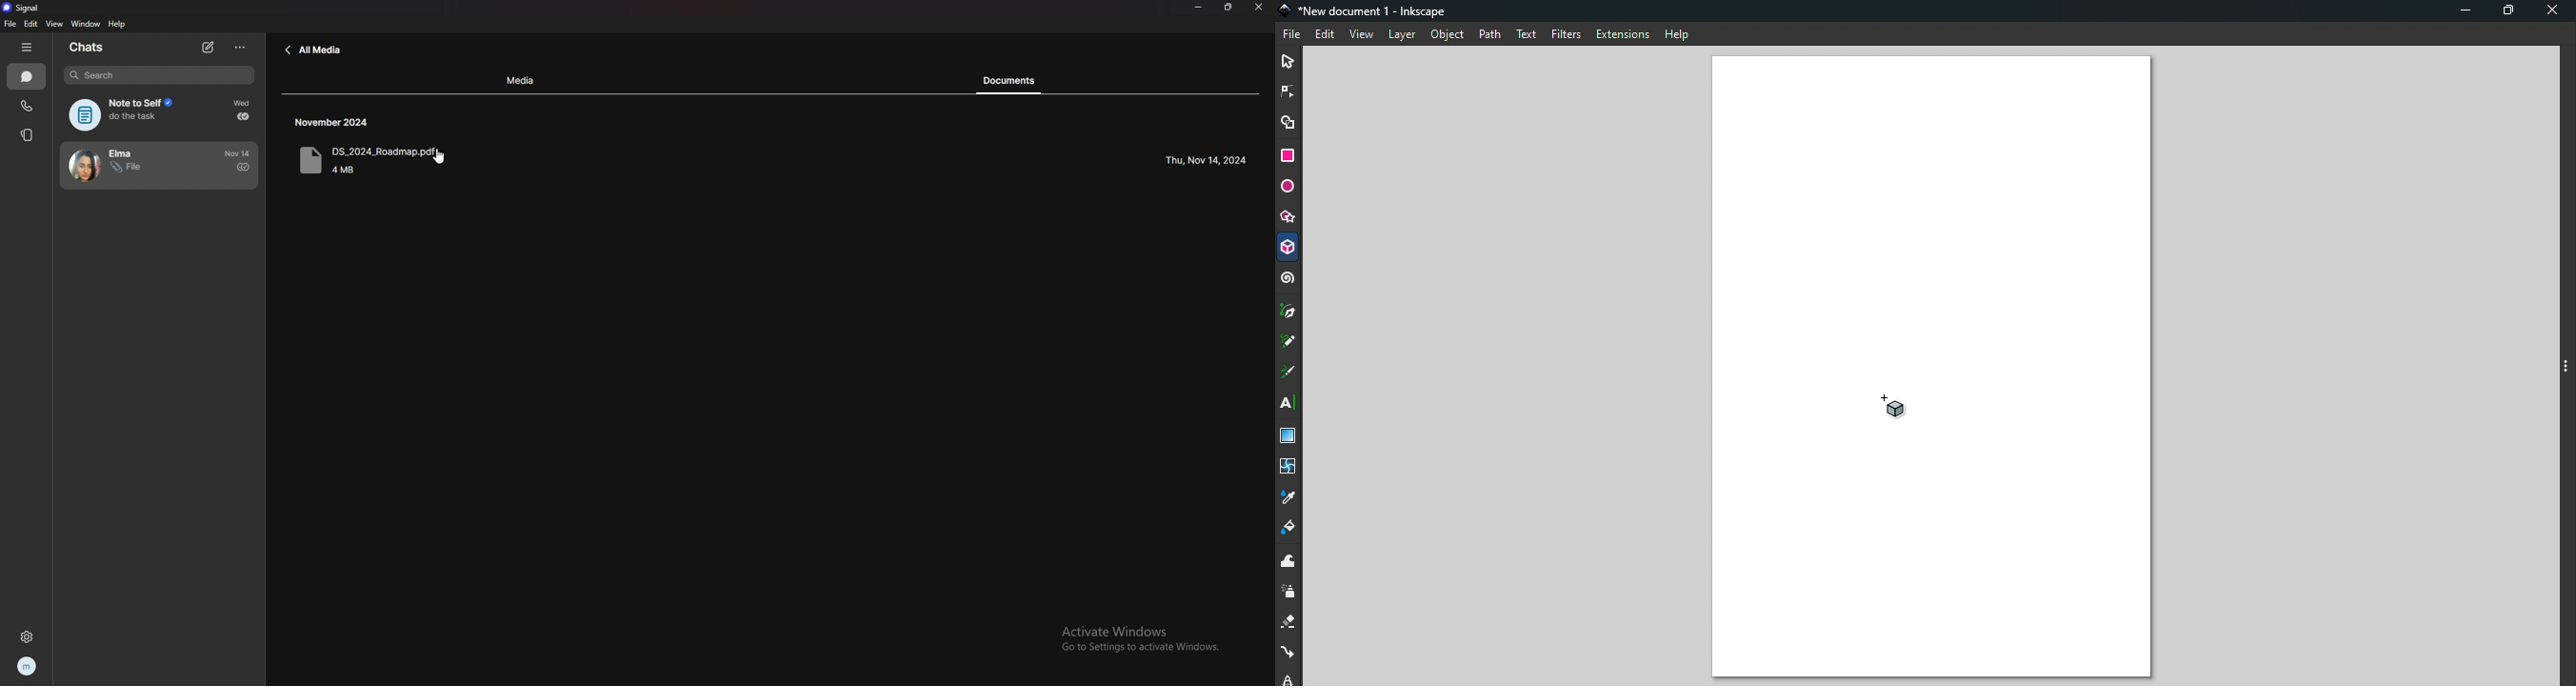 Image resolution: width=2576 pixels, height=700 pixels. I want to click on chats, so click(27, 76).